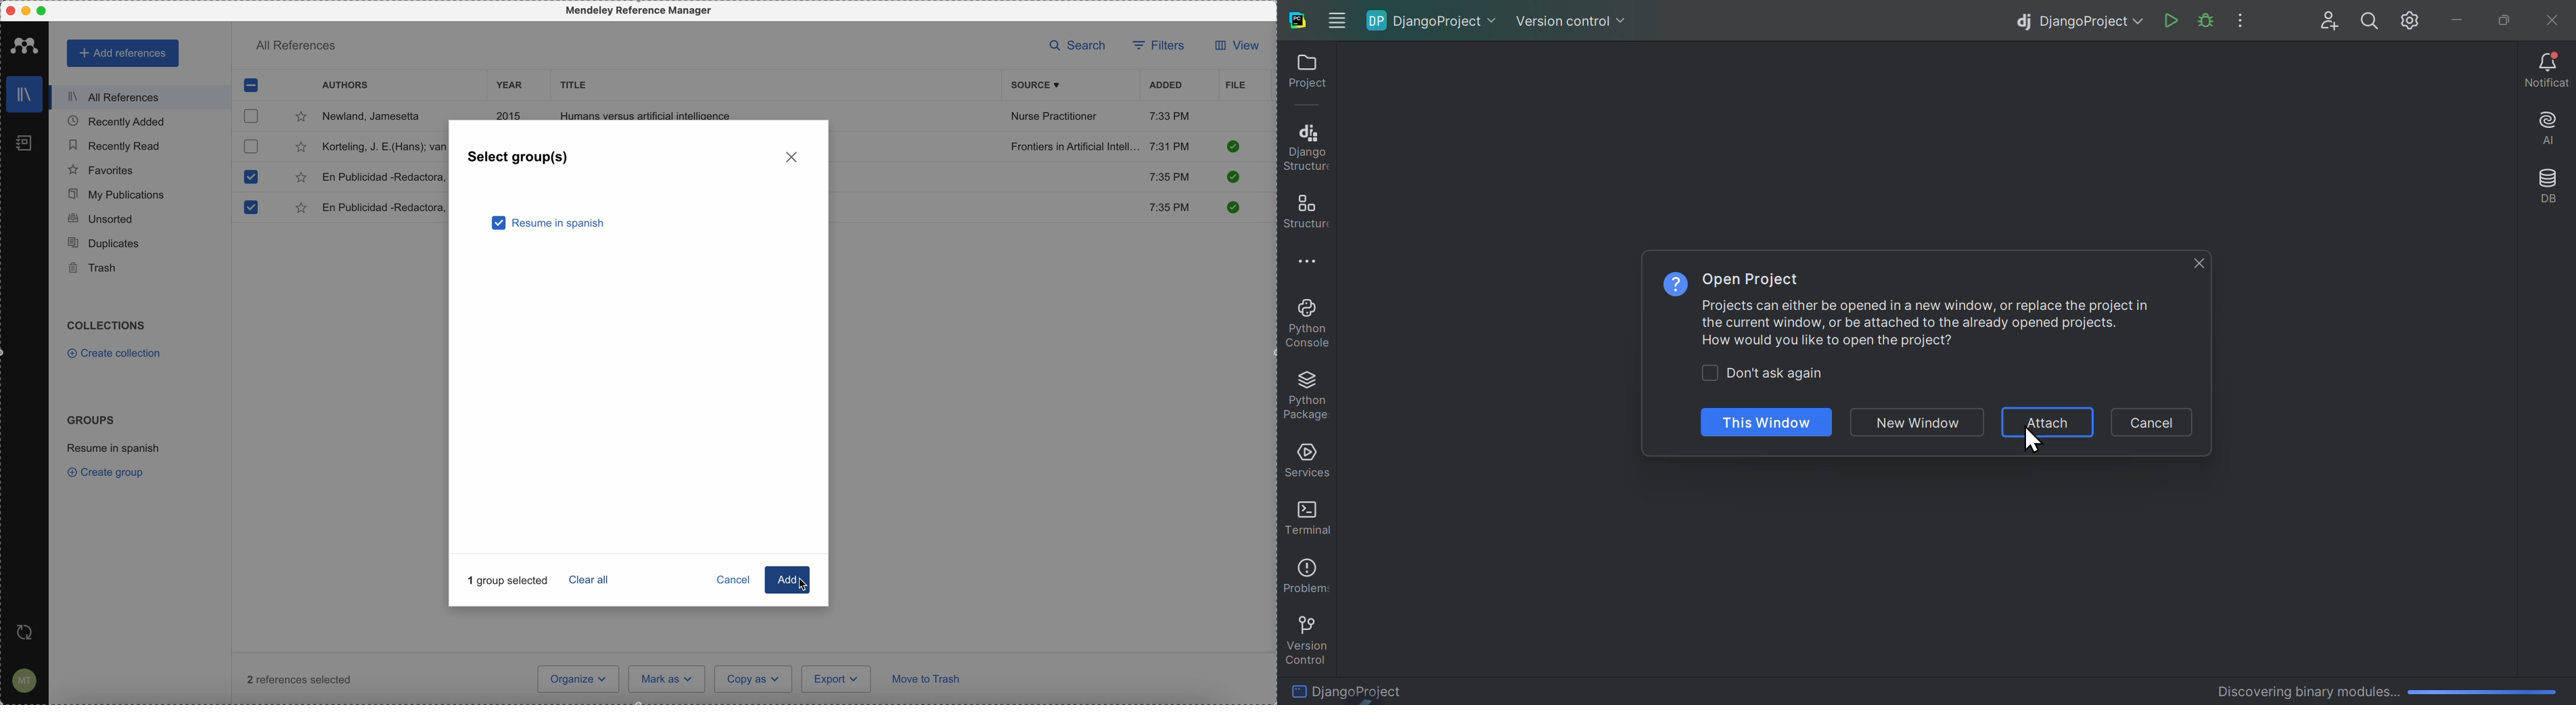  What do you see at coordinates (1921, 423) in the screenshot?
I see `New window` at bounding box center [1921, 423].